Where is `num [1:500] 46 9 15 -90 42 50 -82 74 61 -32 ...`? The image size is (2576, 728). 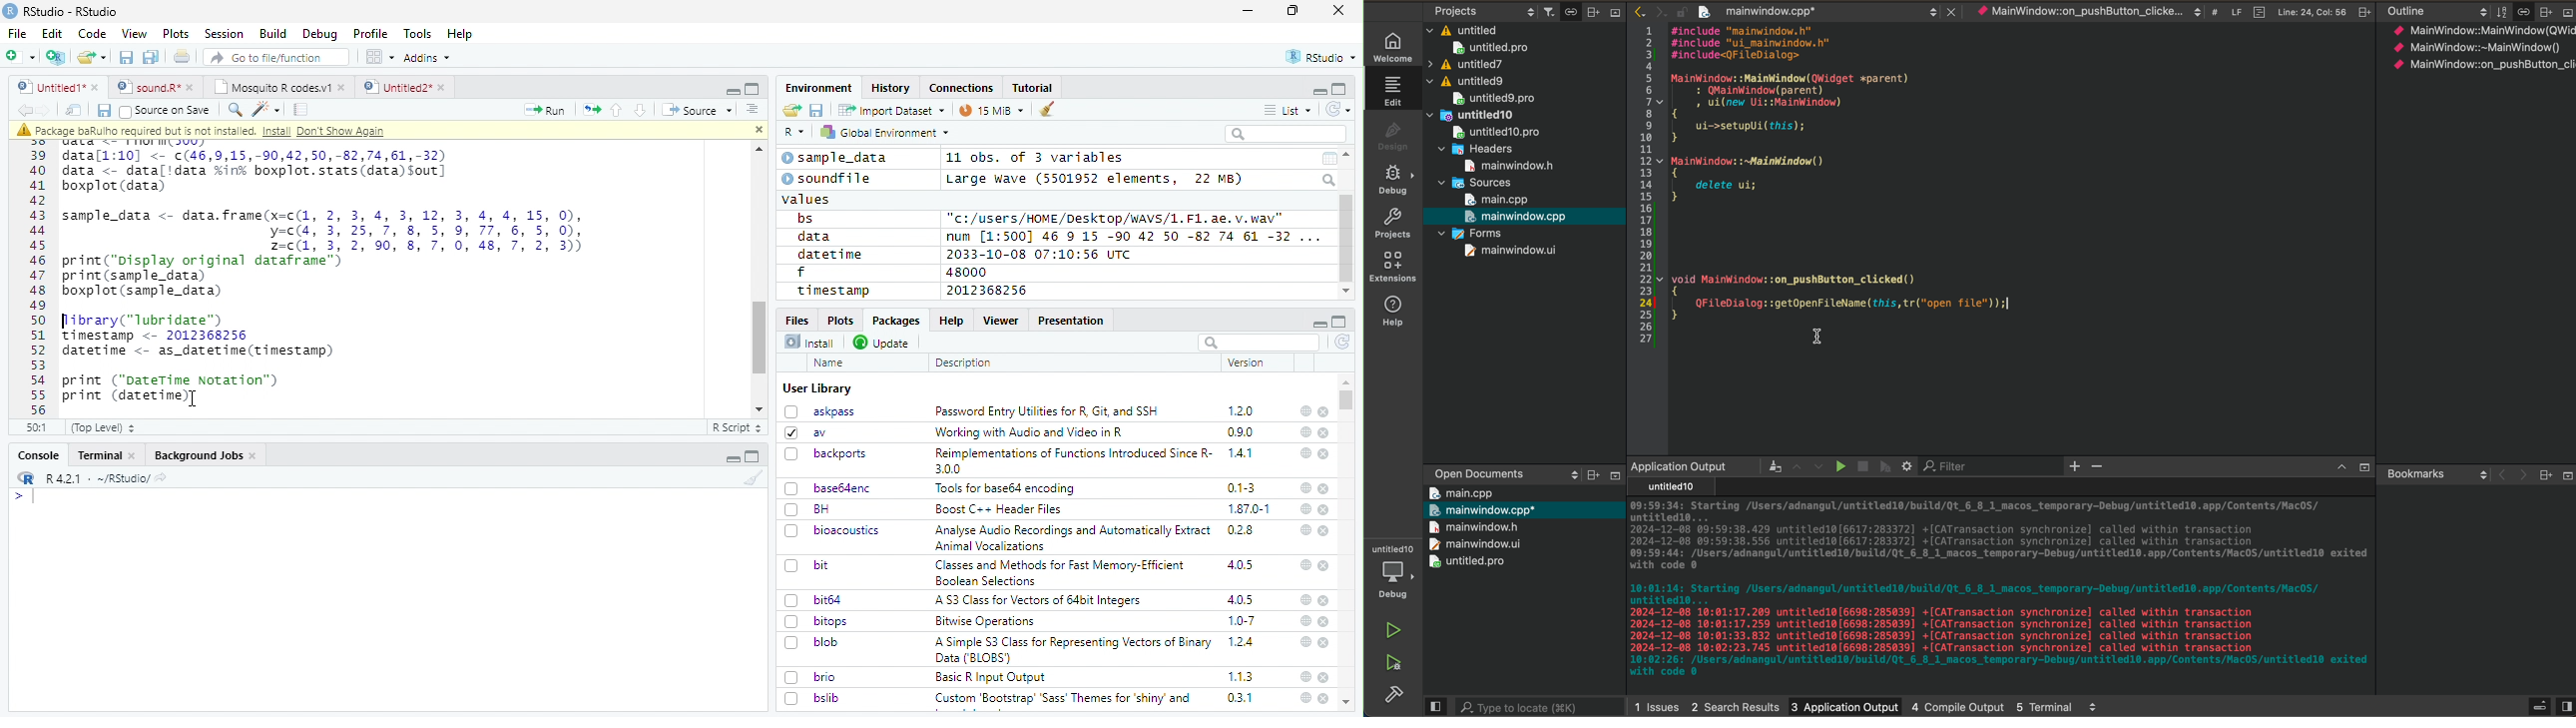
num [1:500] 46 9 15 -90 42 50 -82 74 61 -32 ... is located at coordinates (1133, 236).